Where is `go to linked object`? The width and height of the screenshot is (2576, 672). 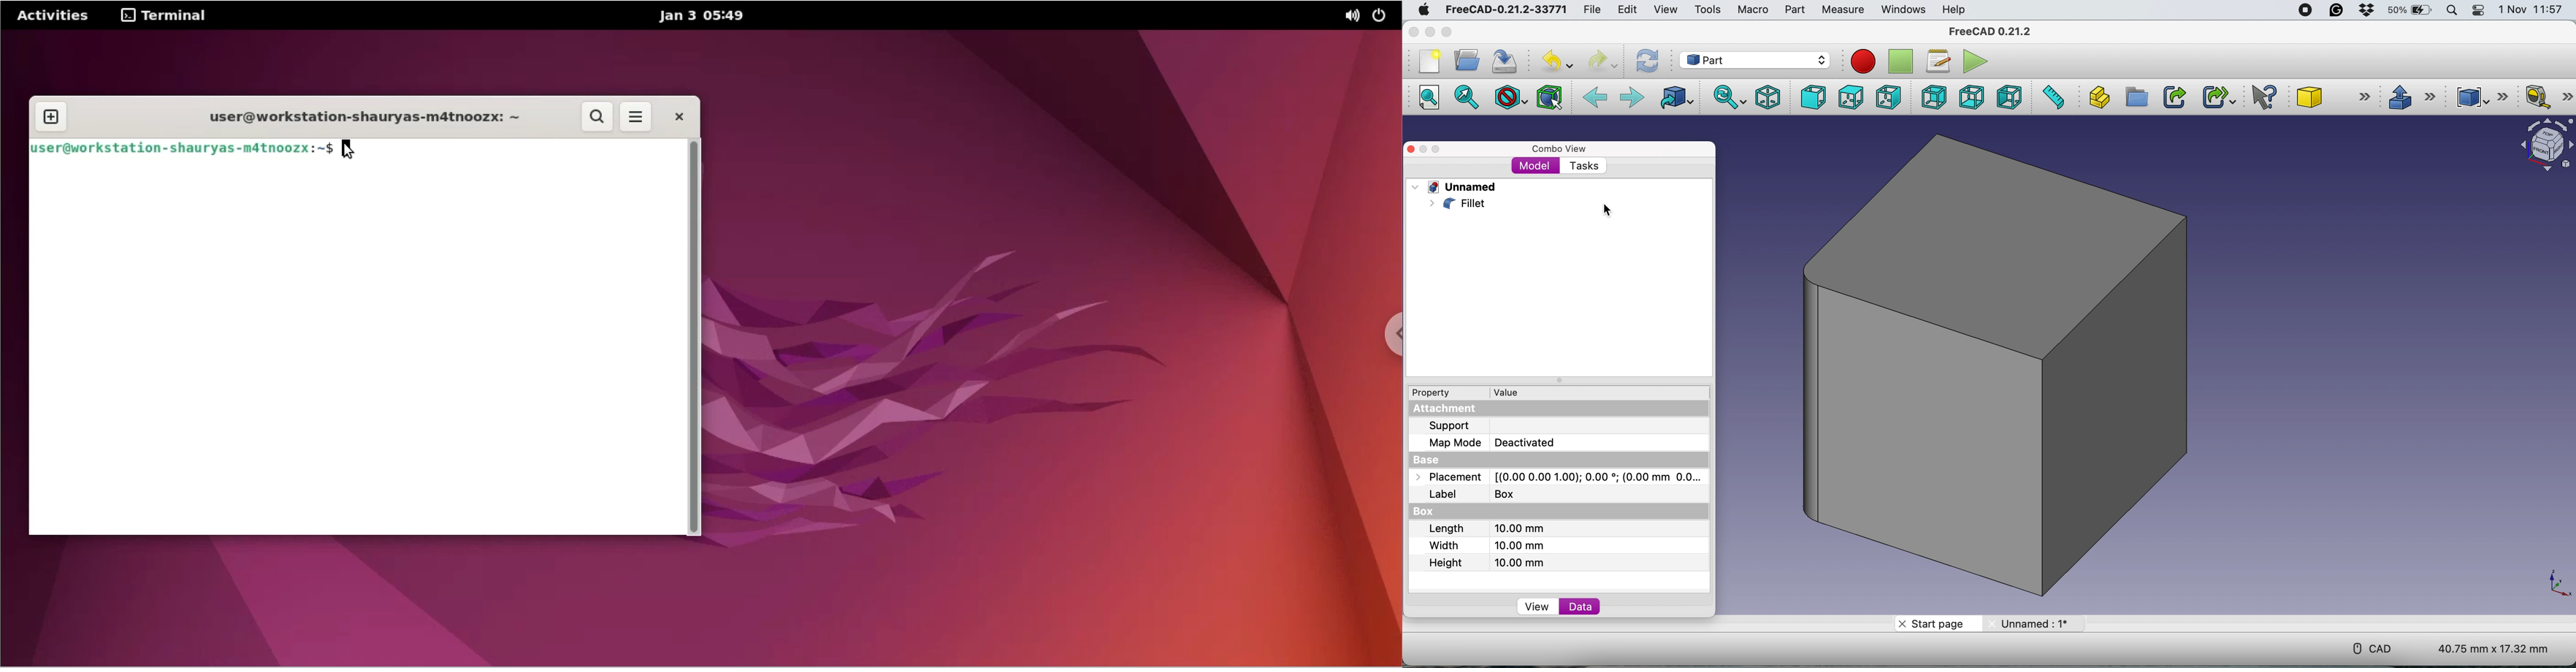
go to linked object is located at coordinates (1675, 99).